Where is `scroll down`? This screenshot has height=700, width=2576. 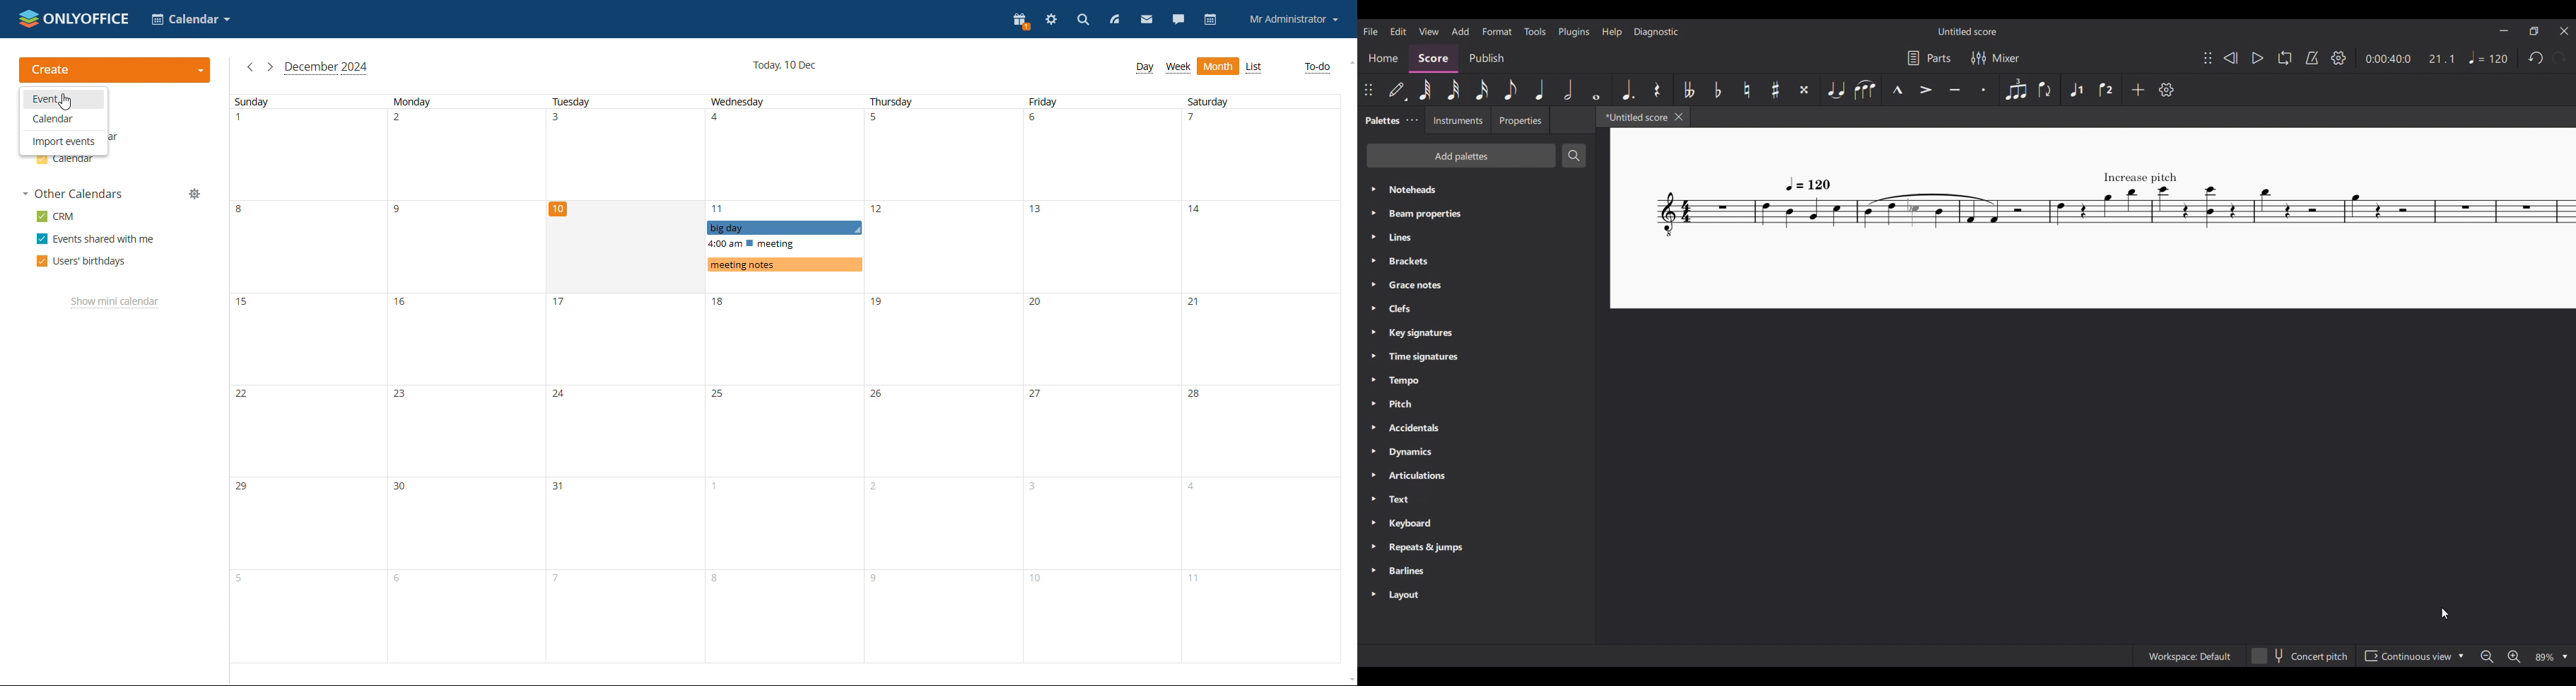
scroll down is located at coordinates (1349, 680).